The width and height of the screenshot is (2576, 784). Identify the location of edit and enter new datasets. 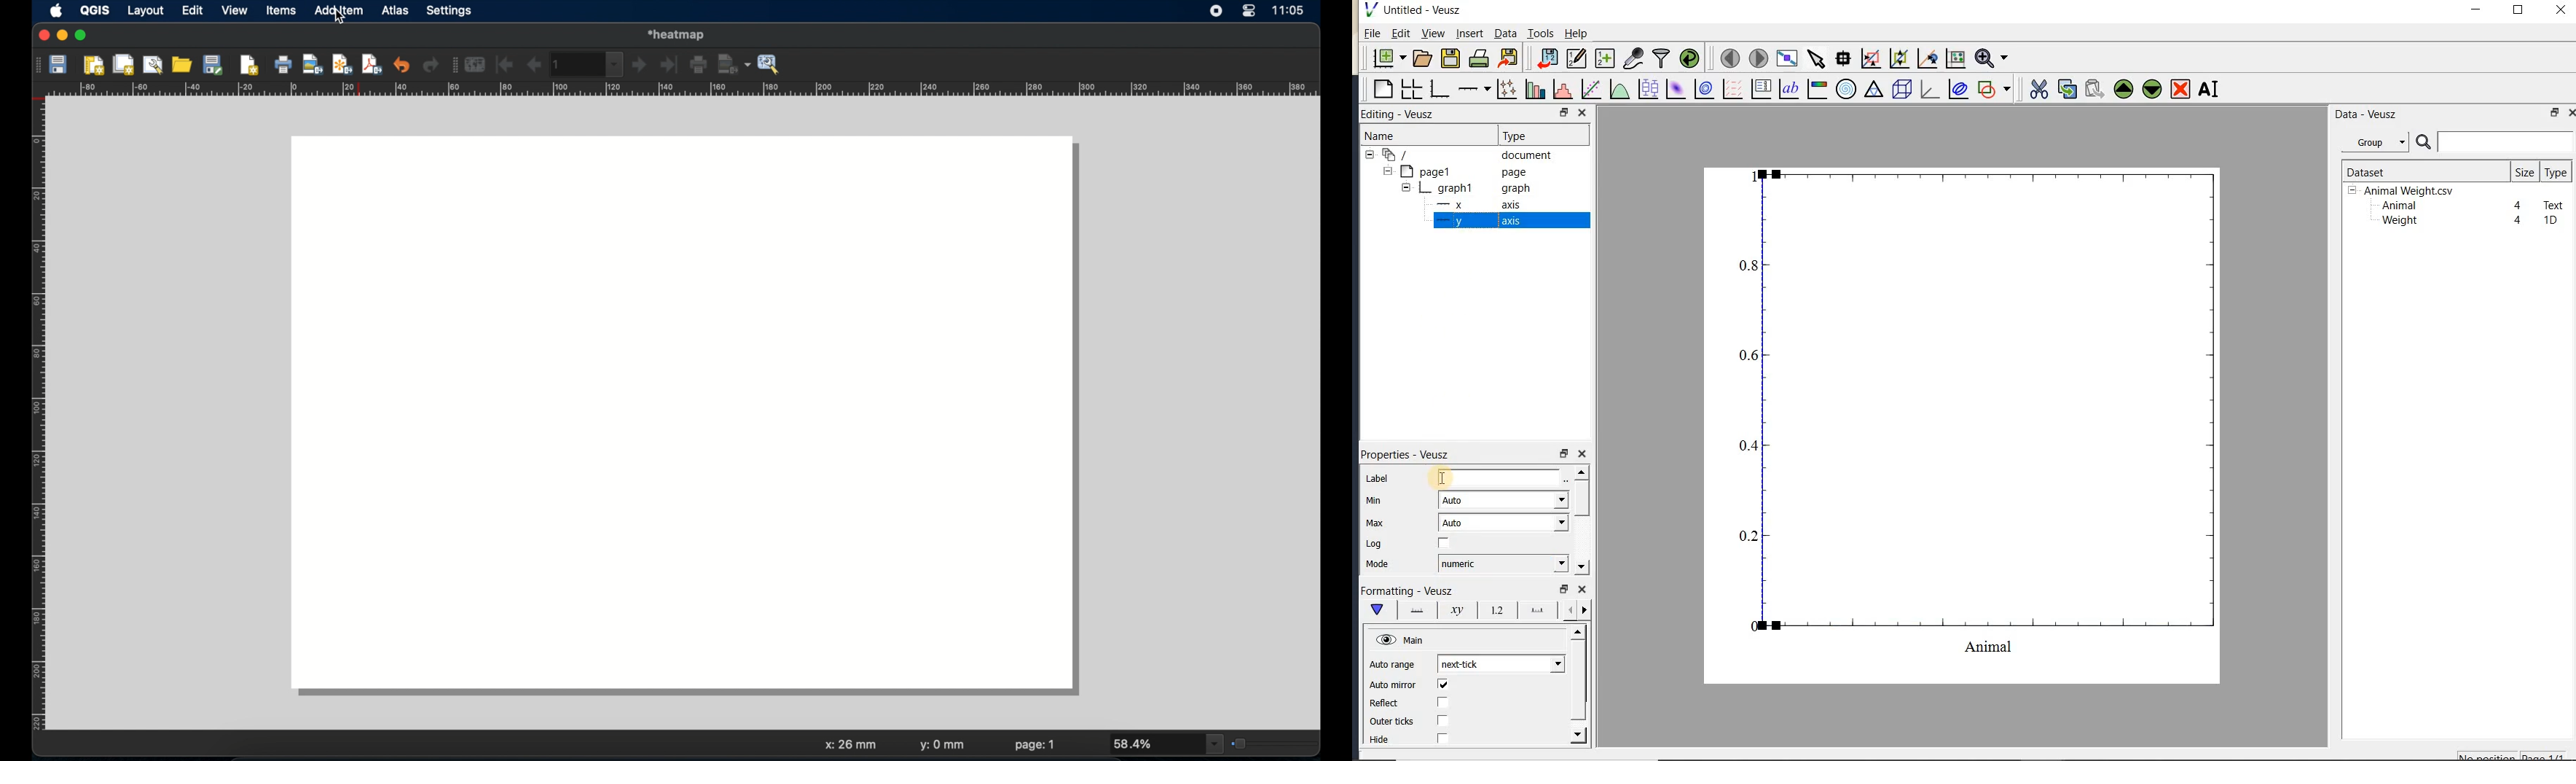
(1576, 58).